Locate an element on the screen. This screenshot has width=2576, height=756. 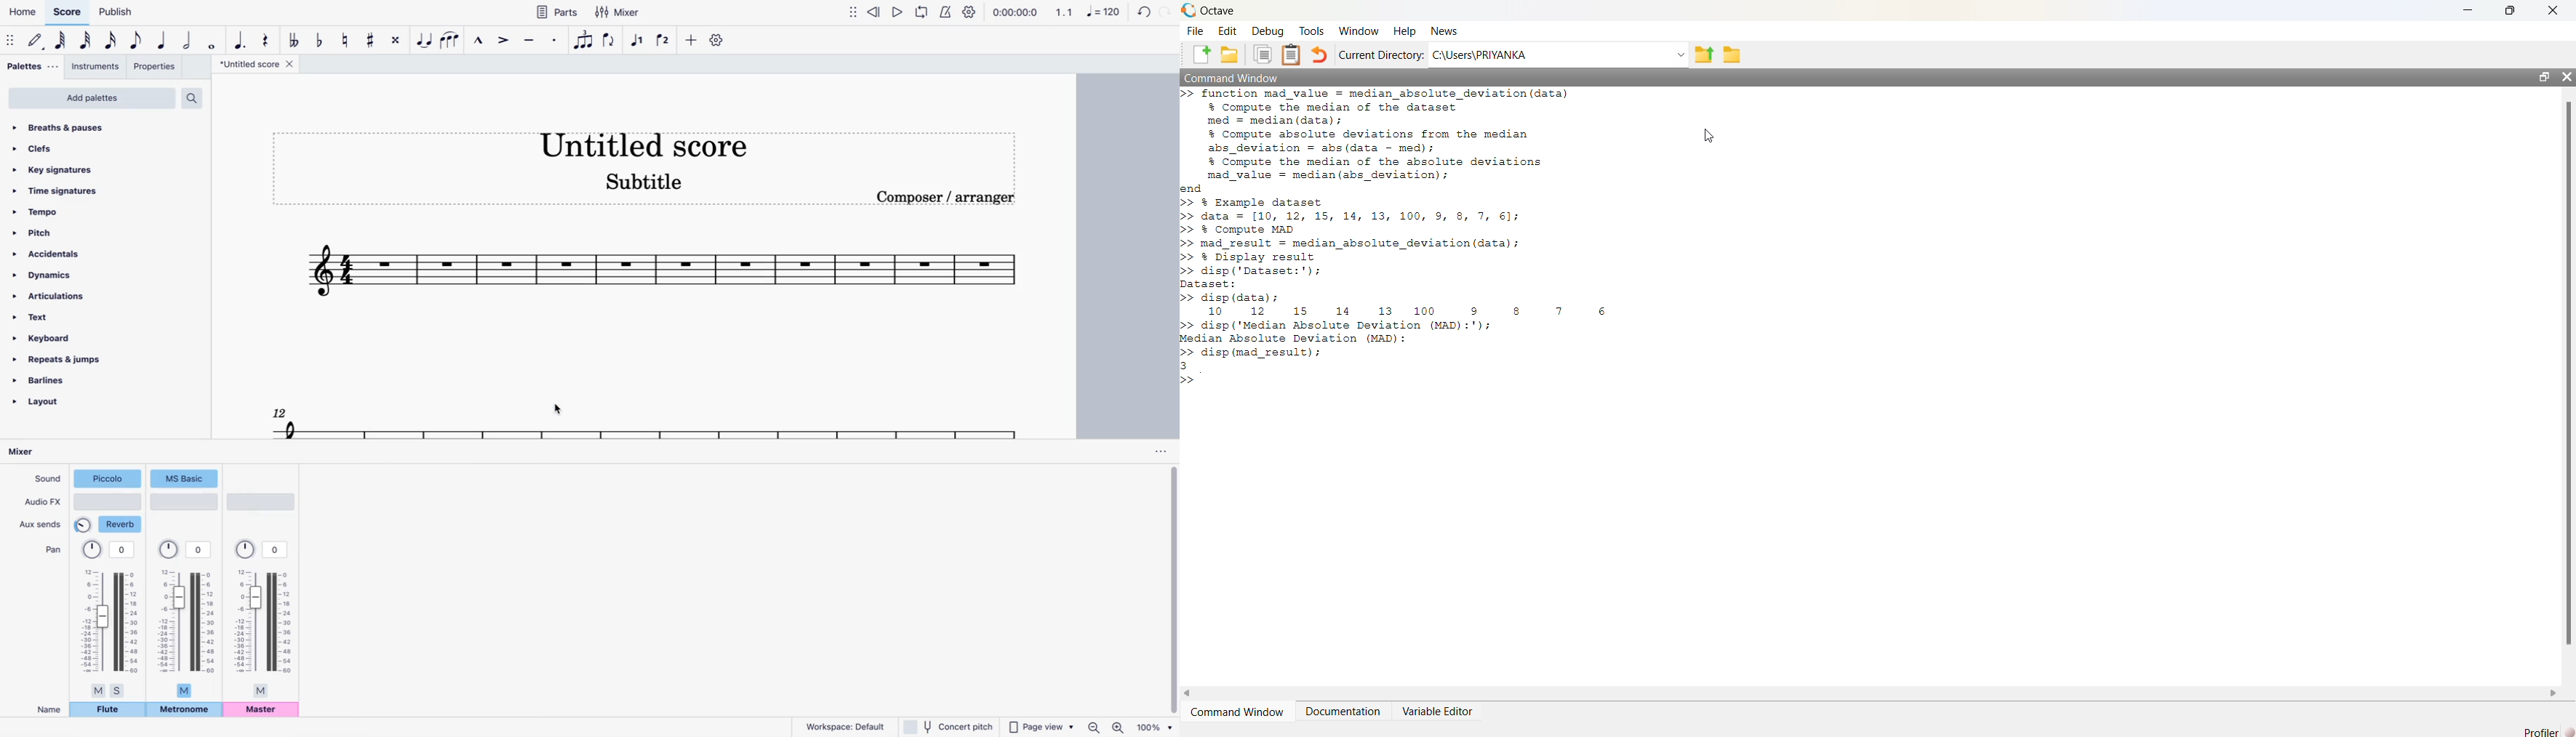
zoom percentage is located at coordinates (1157, 726).